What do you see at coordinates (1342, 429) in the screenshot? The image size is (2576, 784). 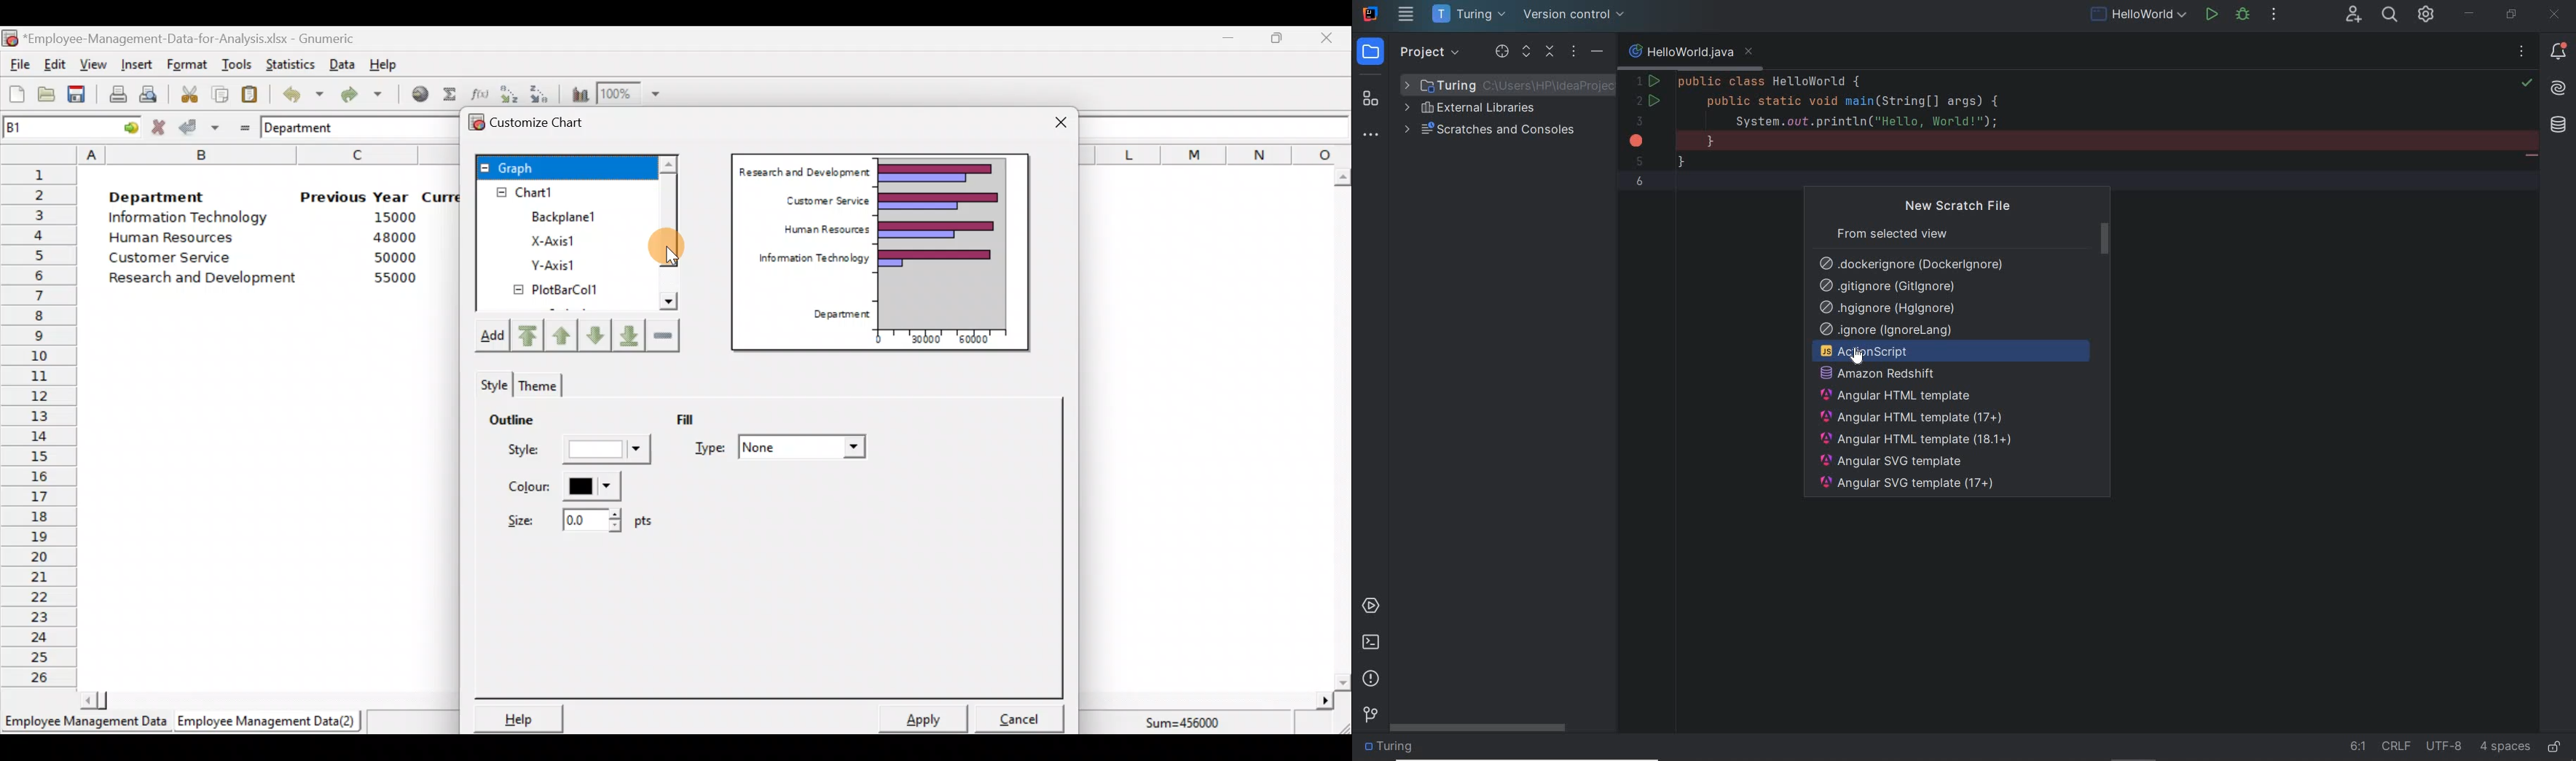 I see `Scroll bar` at bounding box center [1342, 429].